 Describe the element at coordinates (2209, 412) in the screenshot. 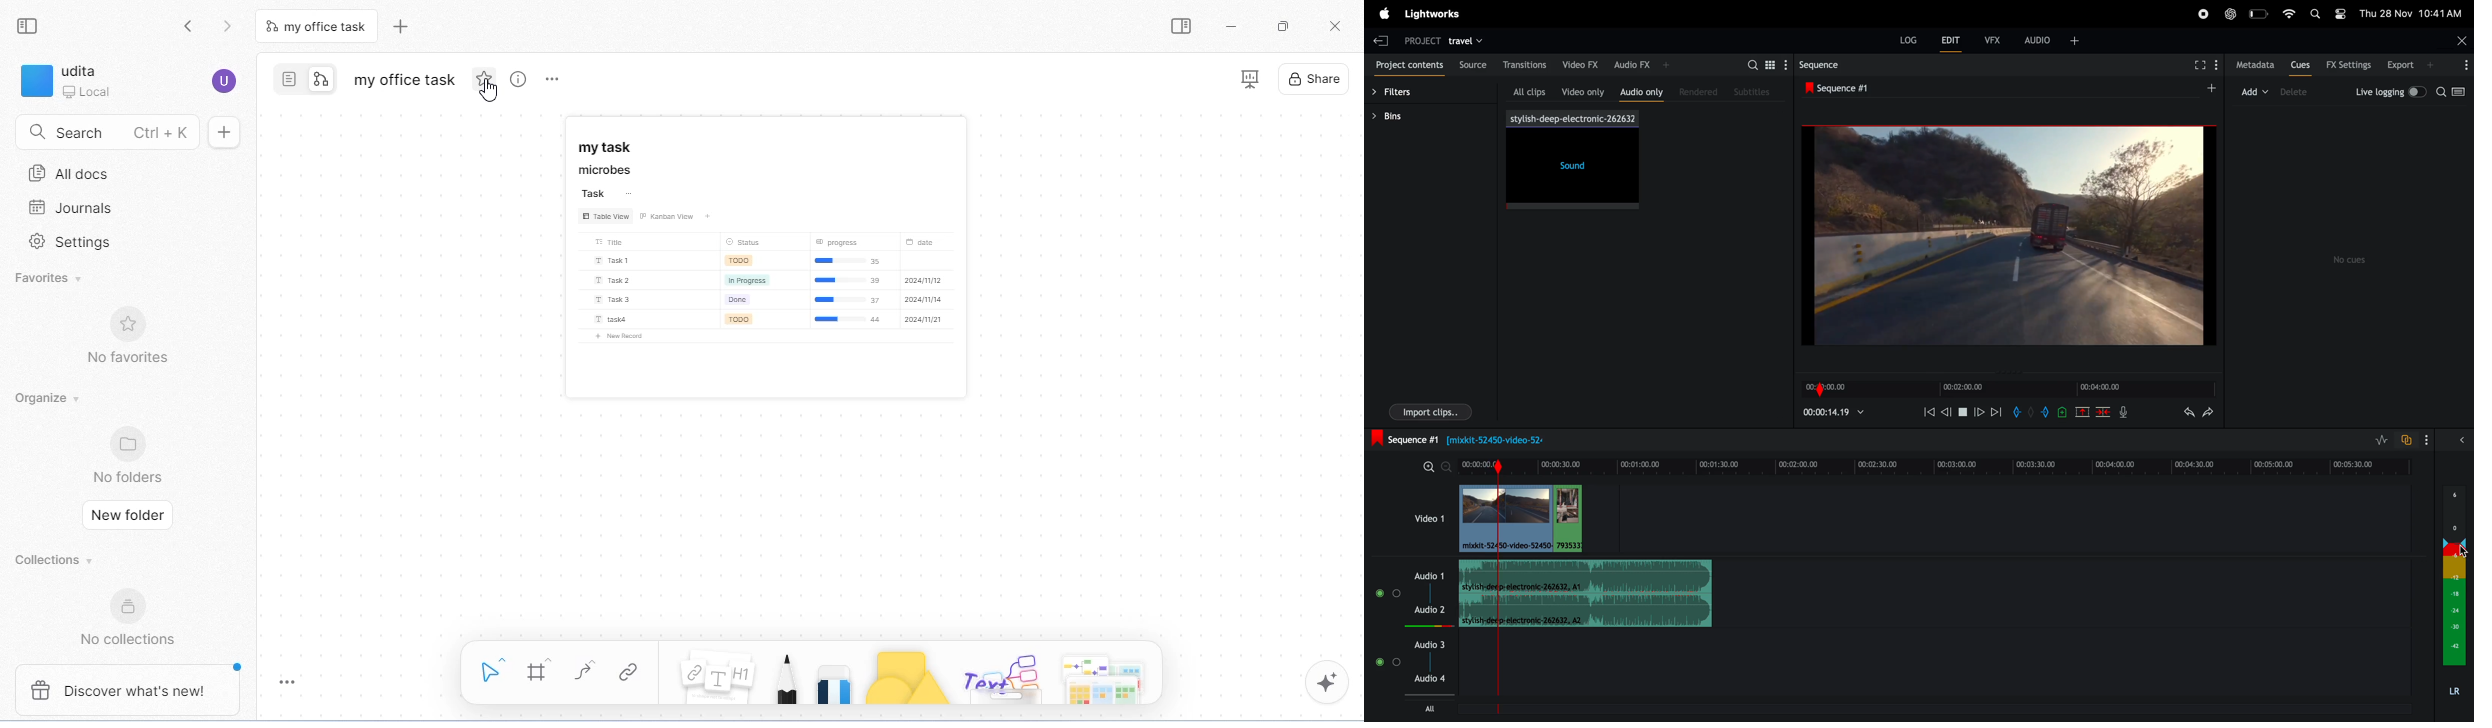

I see `redo` at that location.